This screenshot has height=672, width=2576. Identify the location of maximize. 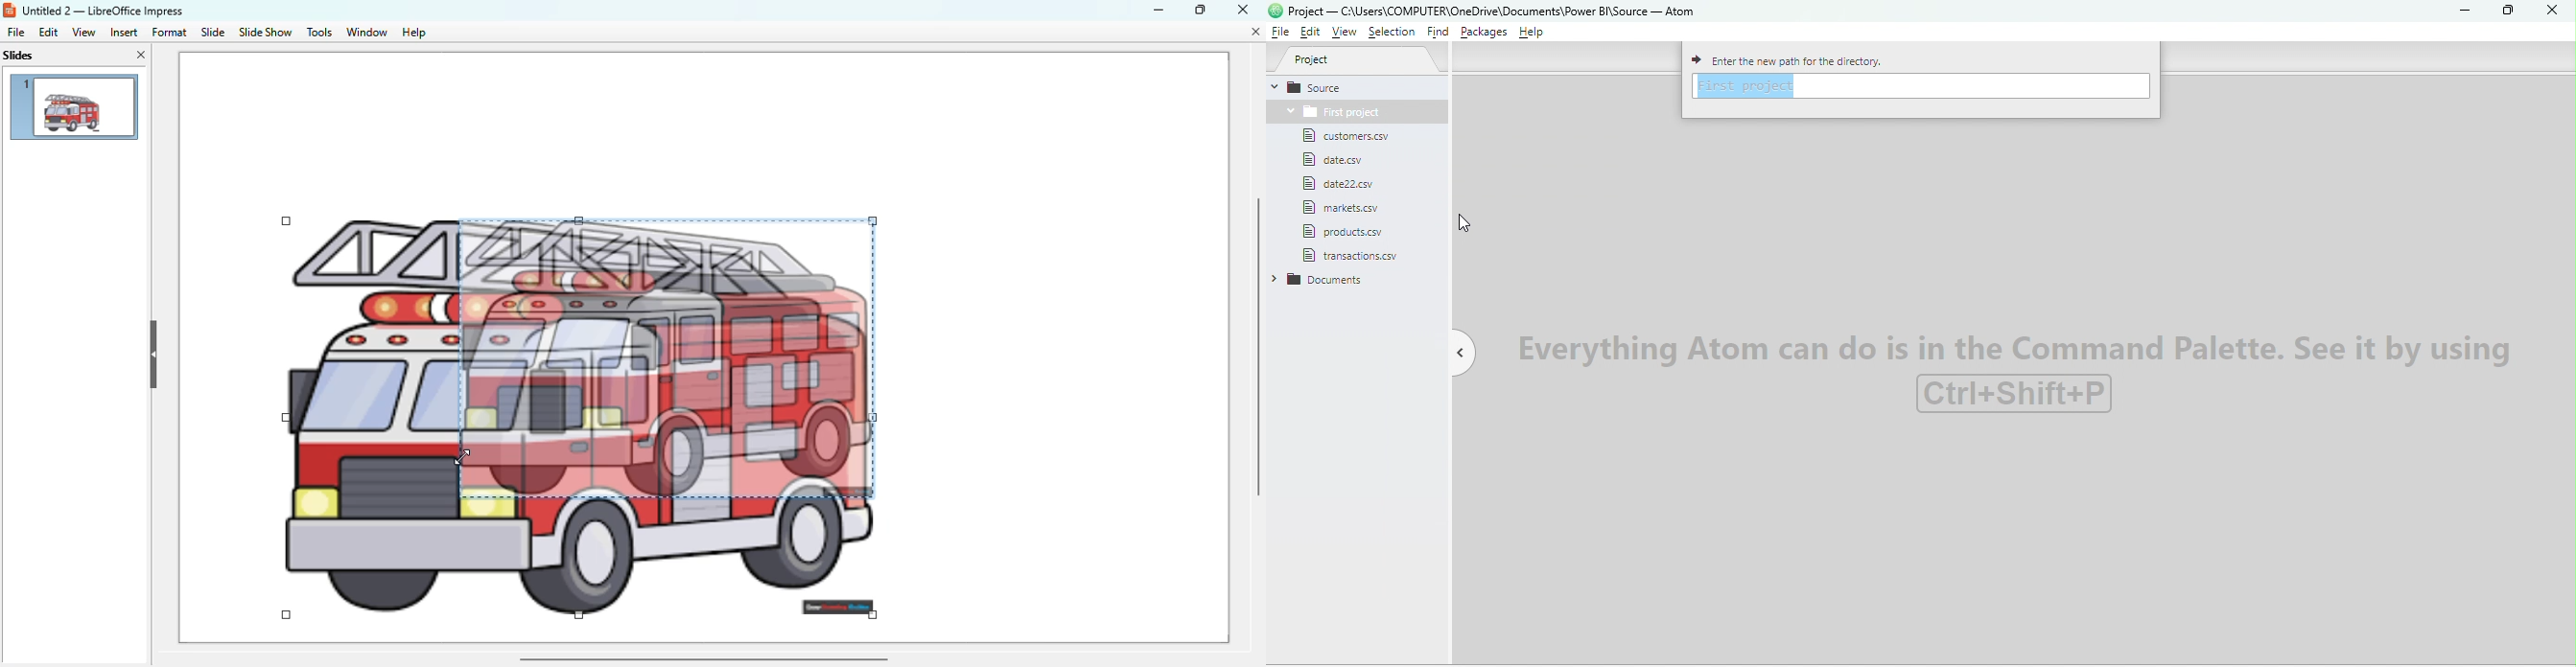
(1202, 8).